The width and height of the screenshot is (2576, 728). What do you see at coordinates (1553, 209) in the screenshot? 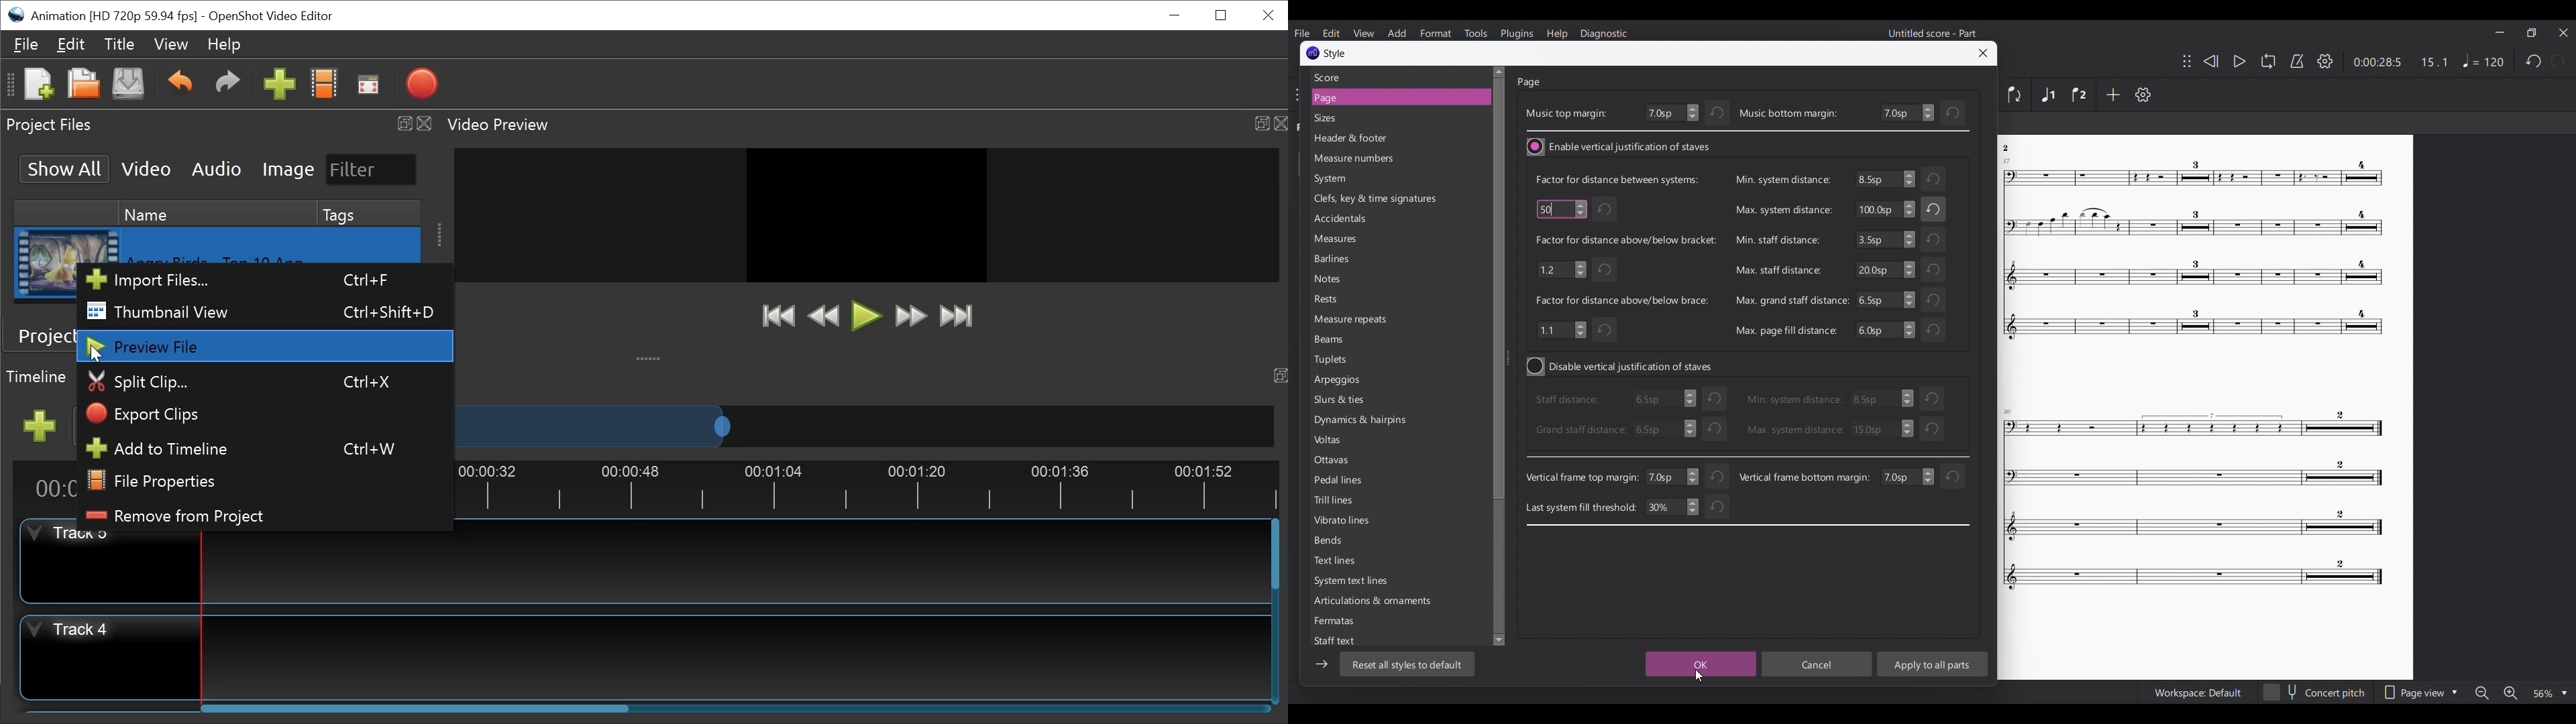
I see `cursor` at bounding box center [1553, 209].